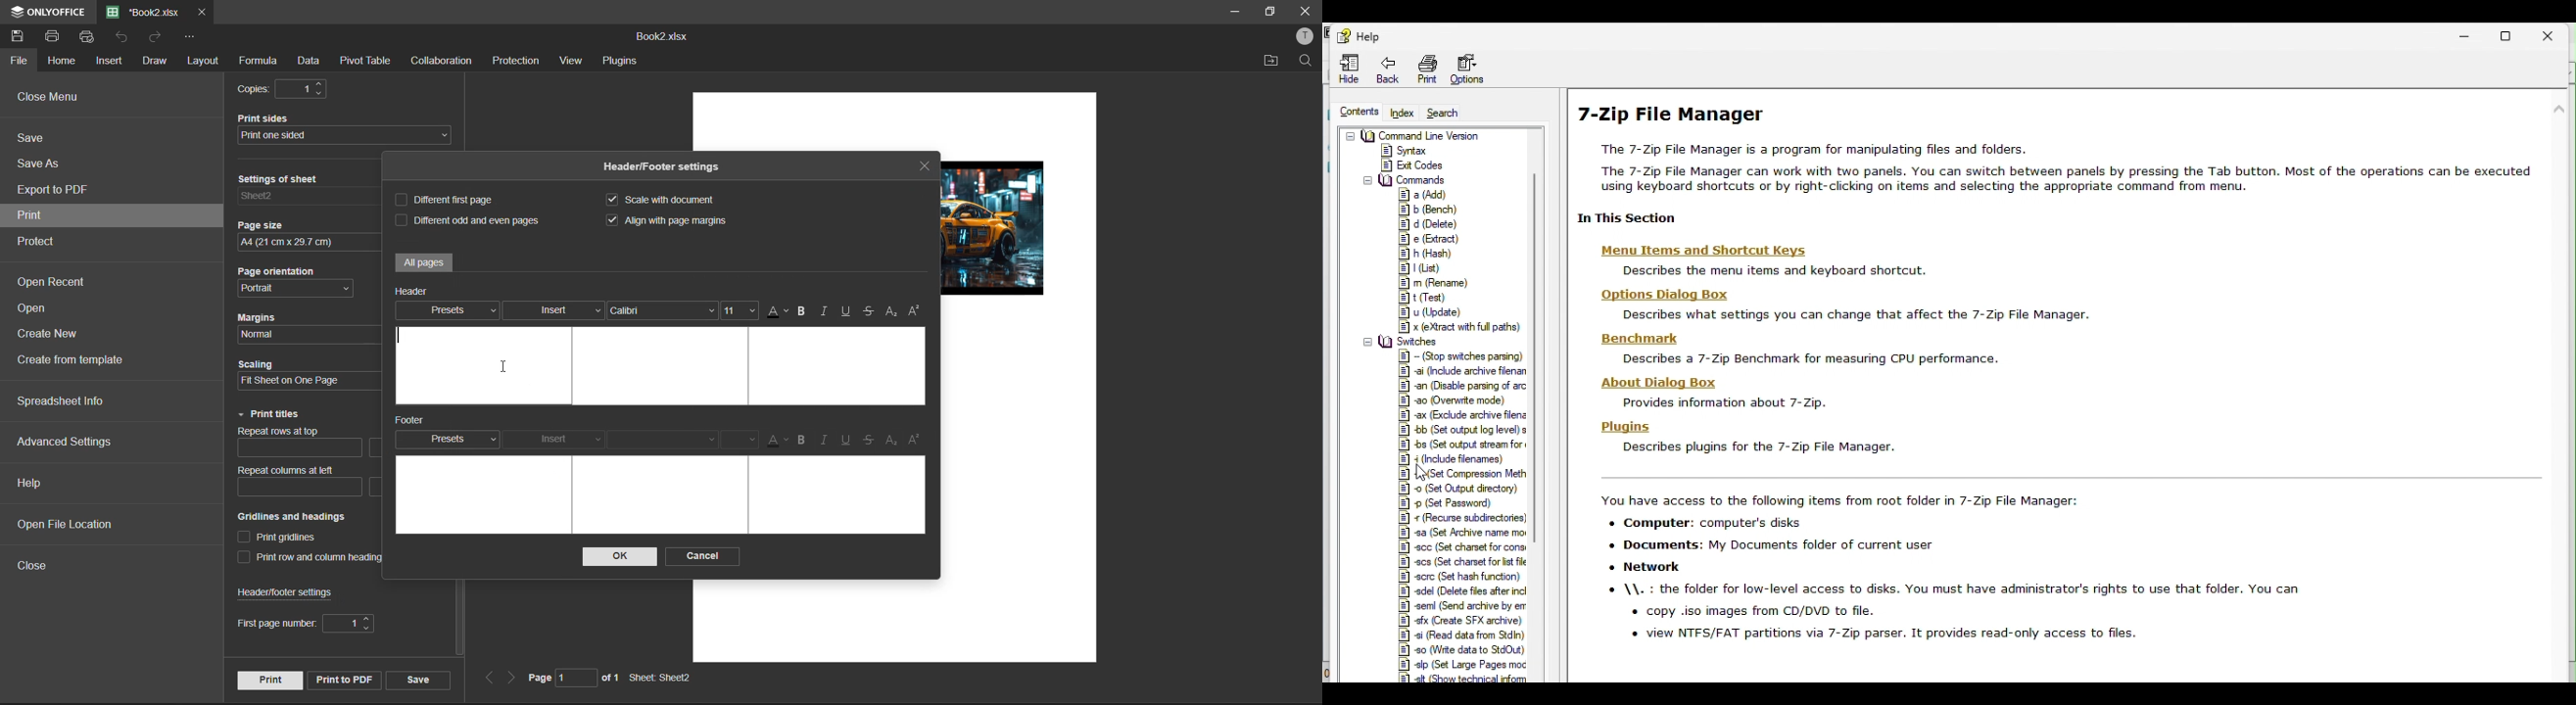  Describe the element at coordinates (1400, 342) in the screenshot. I see `switches` at that location.